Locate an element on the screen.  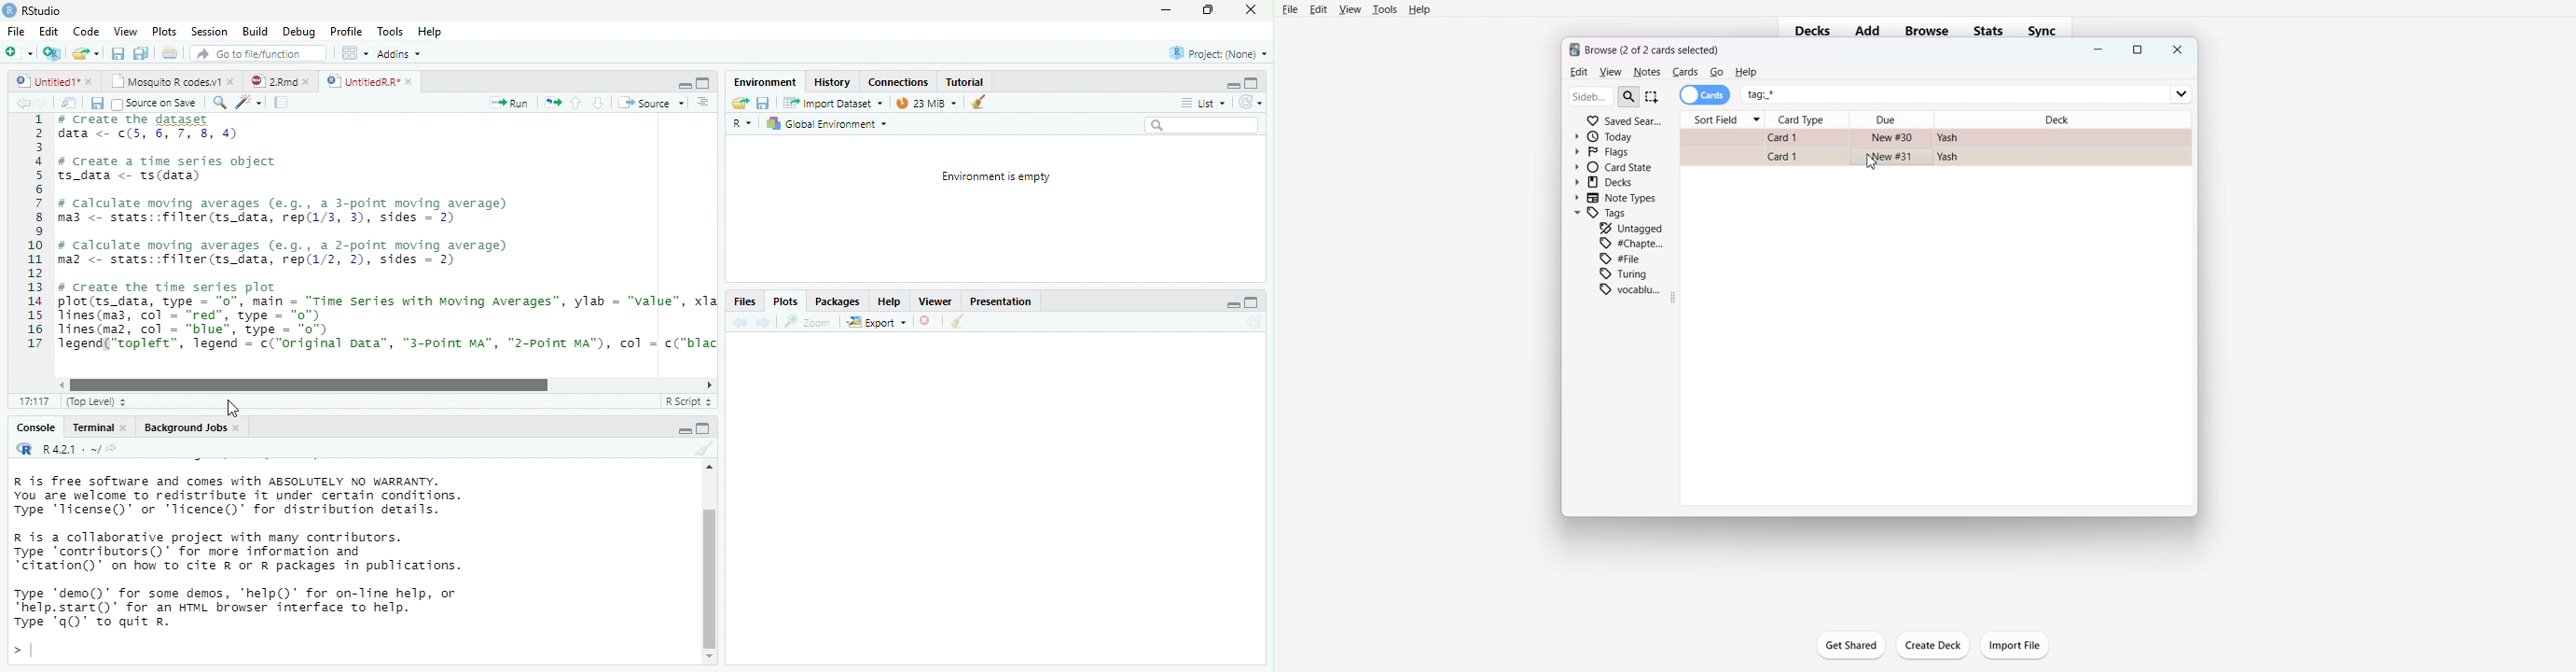
Cards is located at coordinates (1705, 95).